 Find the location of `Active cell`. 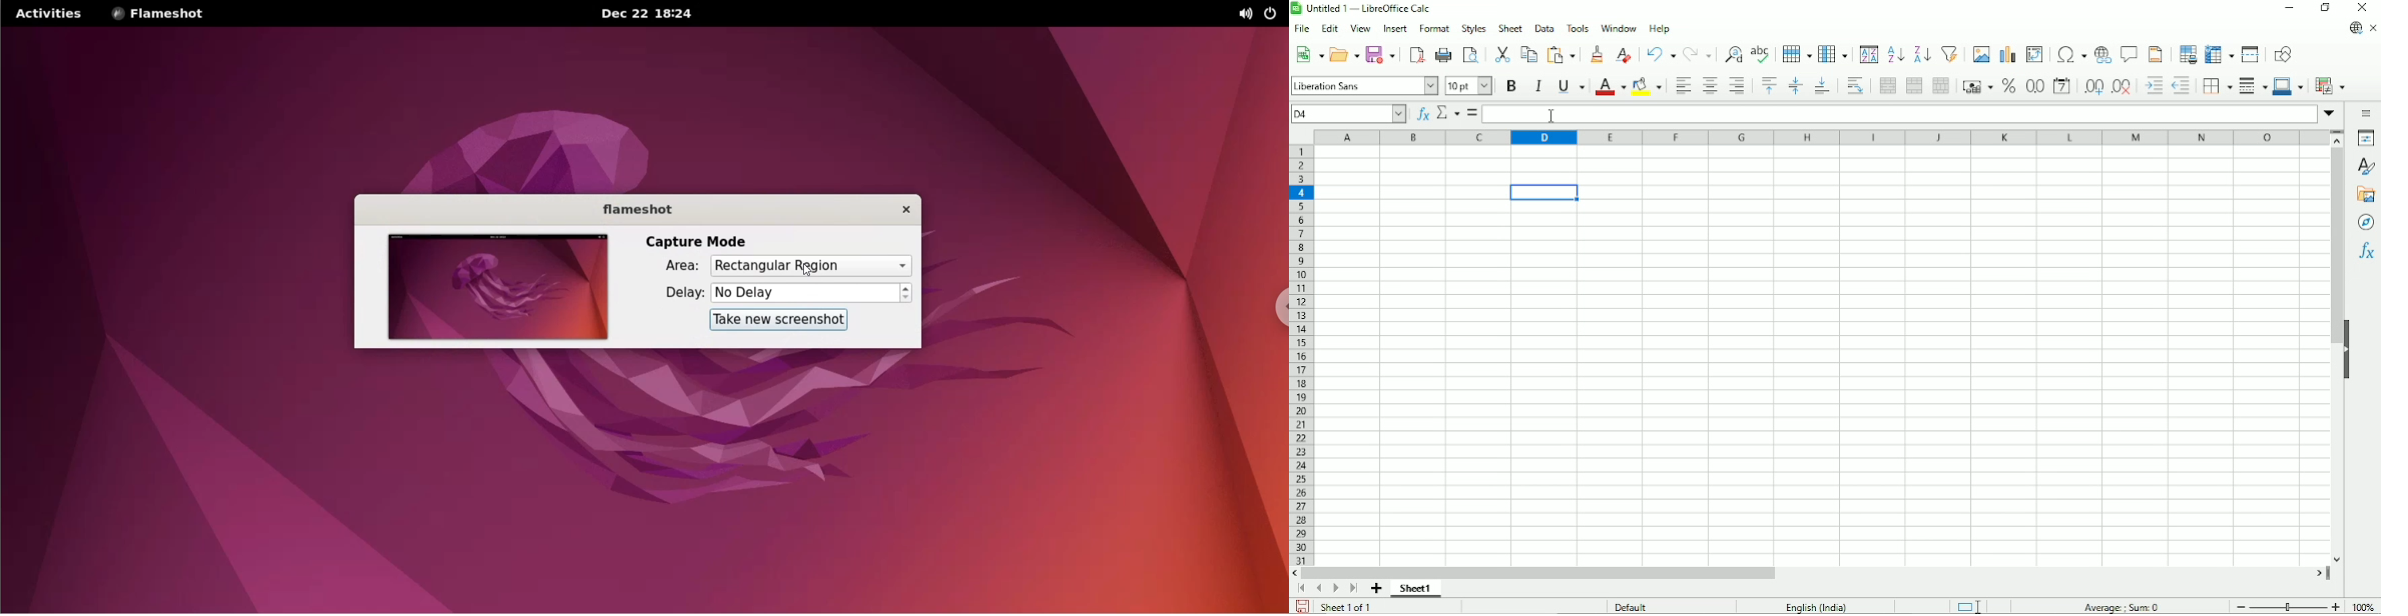

Active cell is located at coordinates (1545, 193).